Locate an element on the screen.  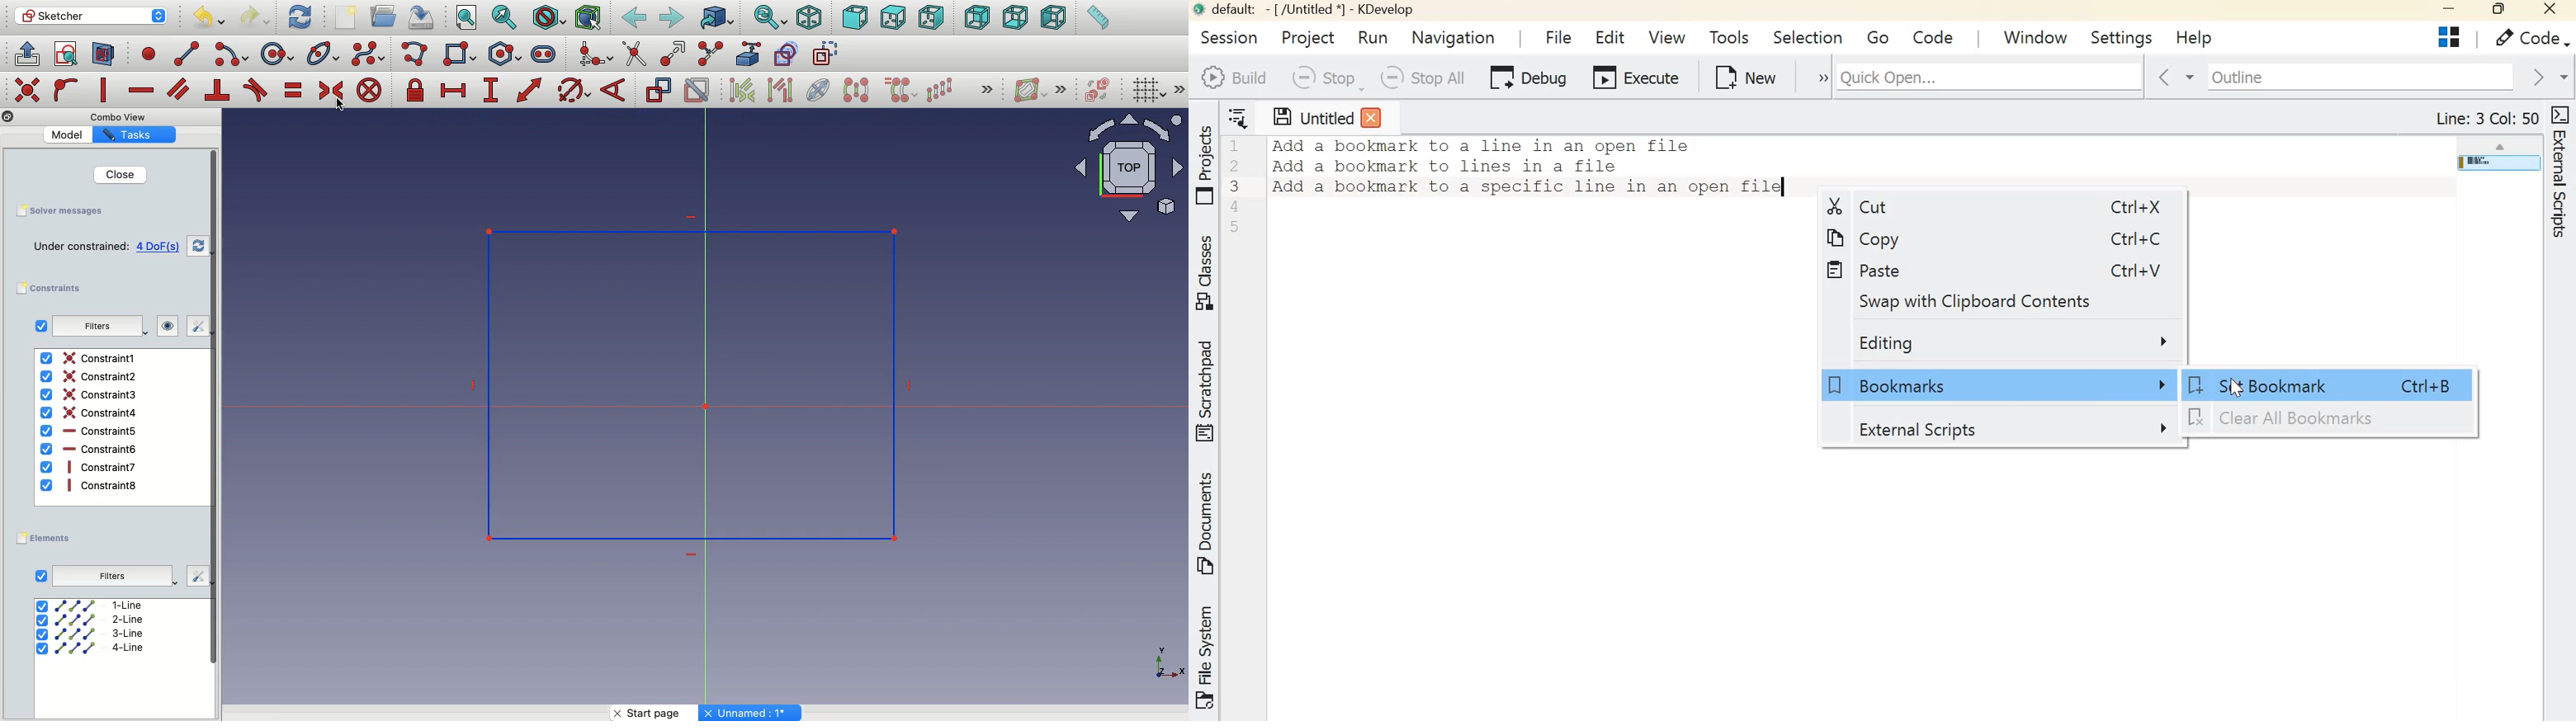
Stop all is located at coordinates (1426, 77).